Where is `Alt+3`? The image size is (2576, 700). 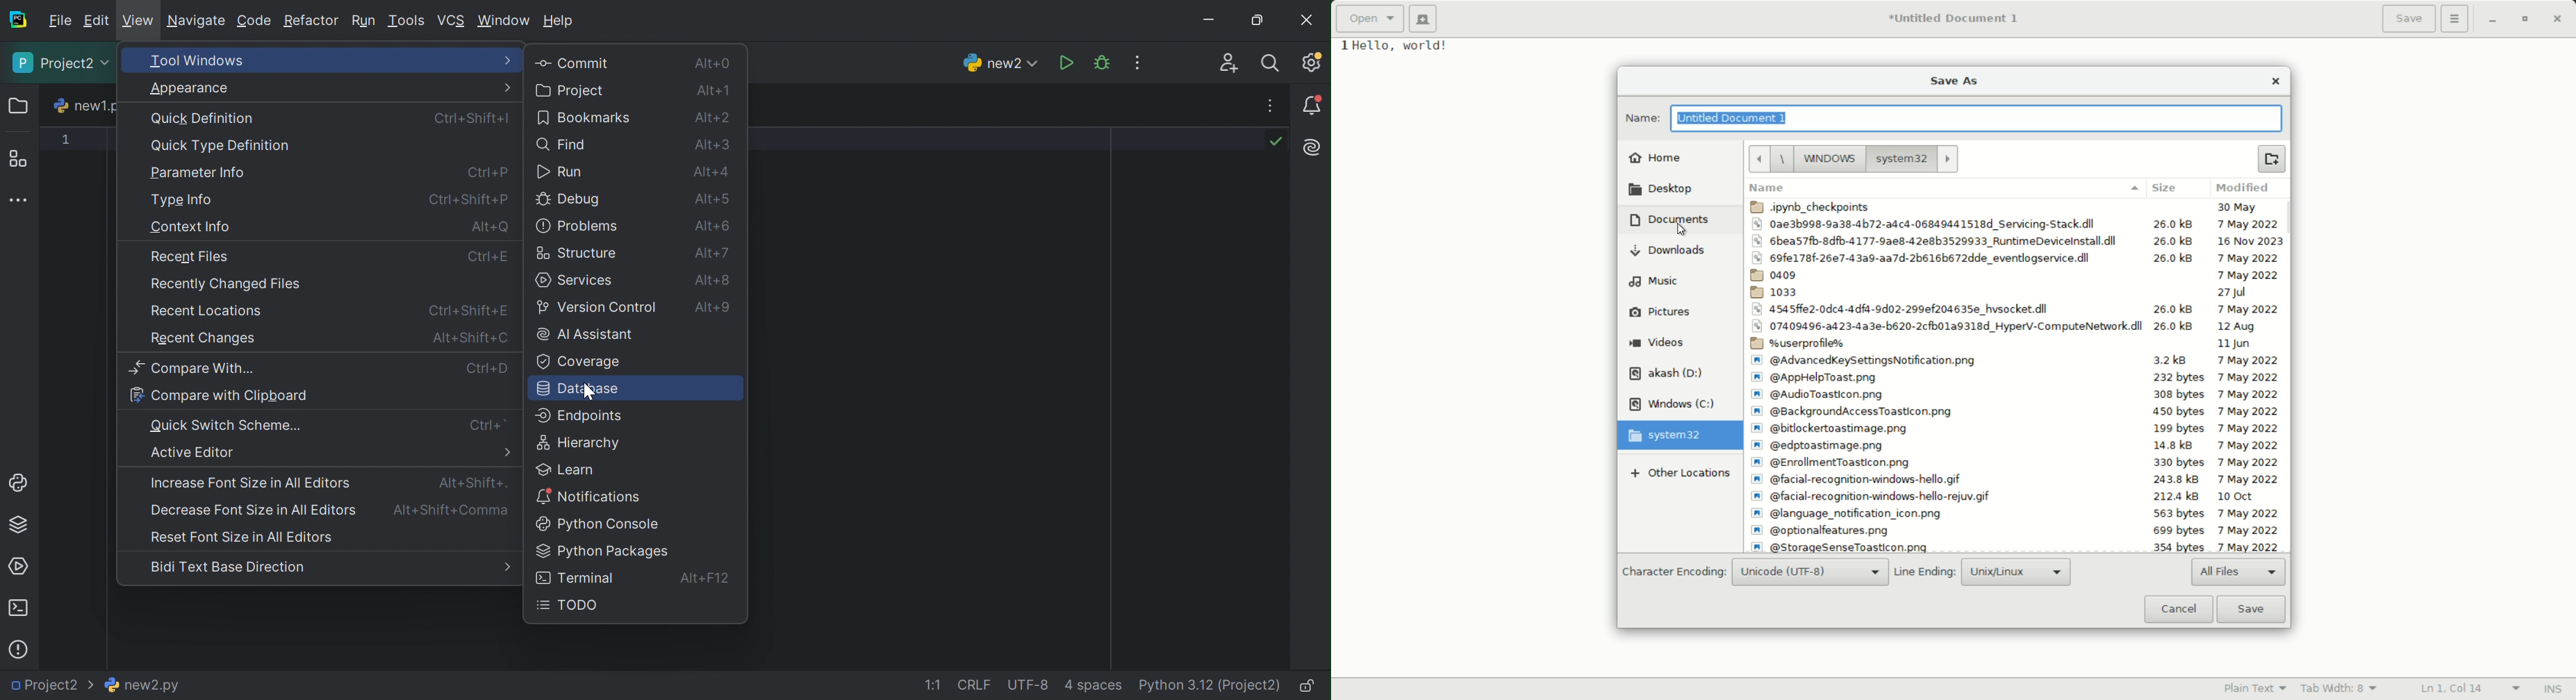 Alt+3 is located at coordinates (715, 142).